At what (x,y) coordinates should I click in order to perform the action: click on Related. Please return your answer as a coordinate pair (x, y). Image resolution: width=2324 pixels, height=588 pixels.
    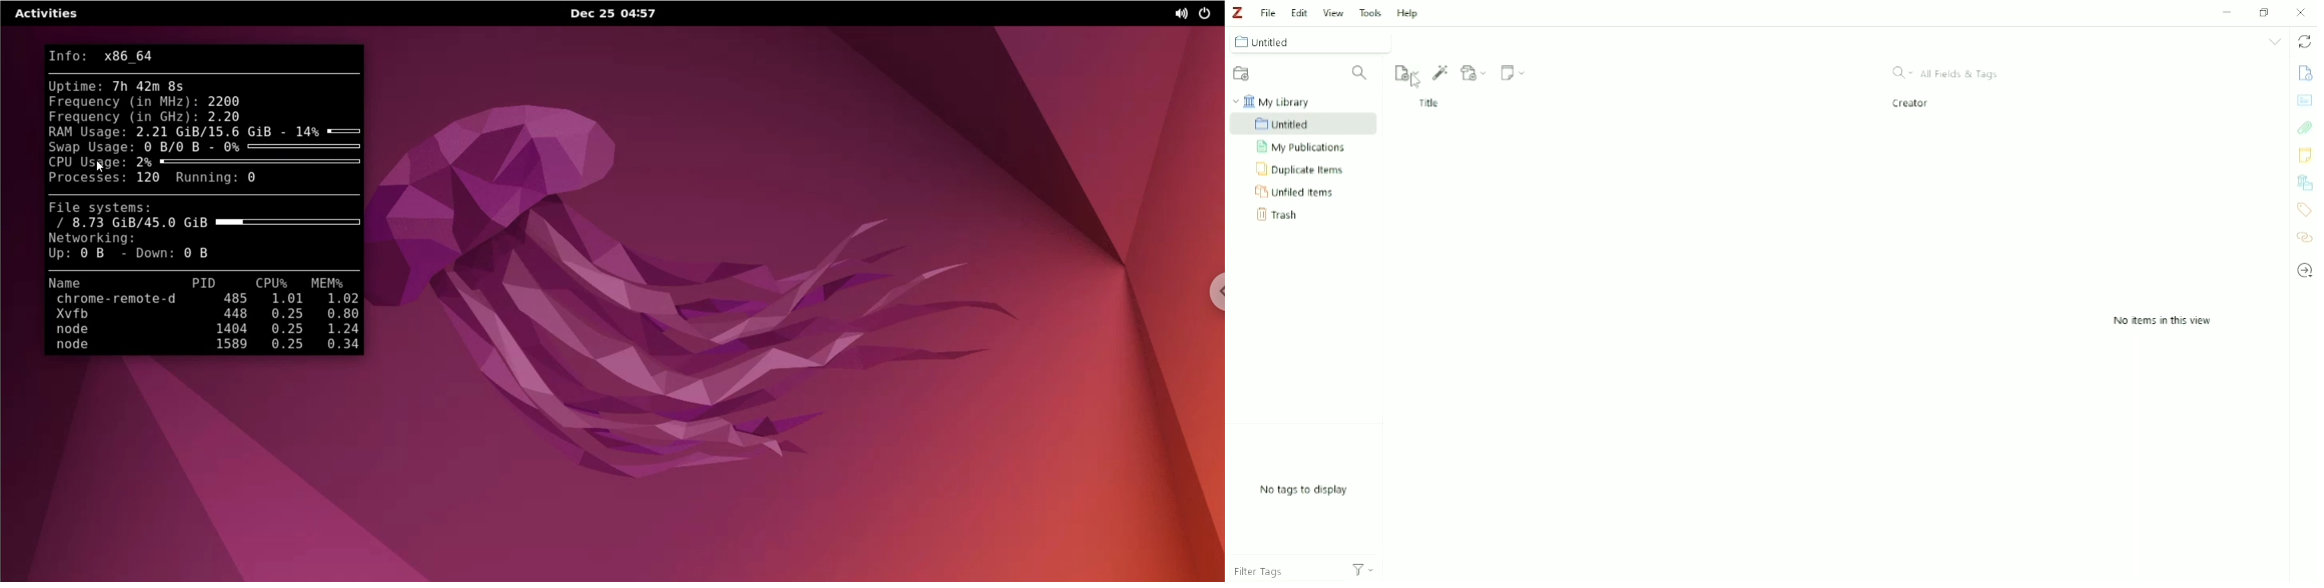
    Looking at the image, I should click on (2304, 236).